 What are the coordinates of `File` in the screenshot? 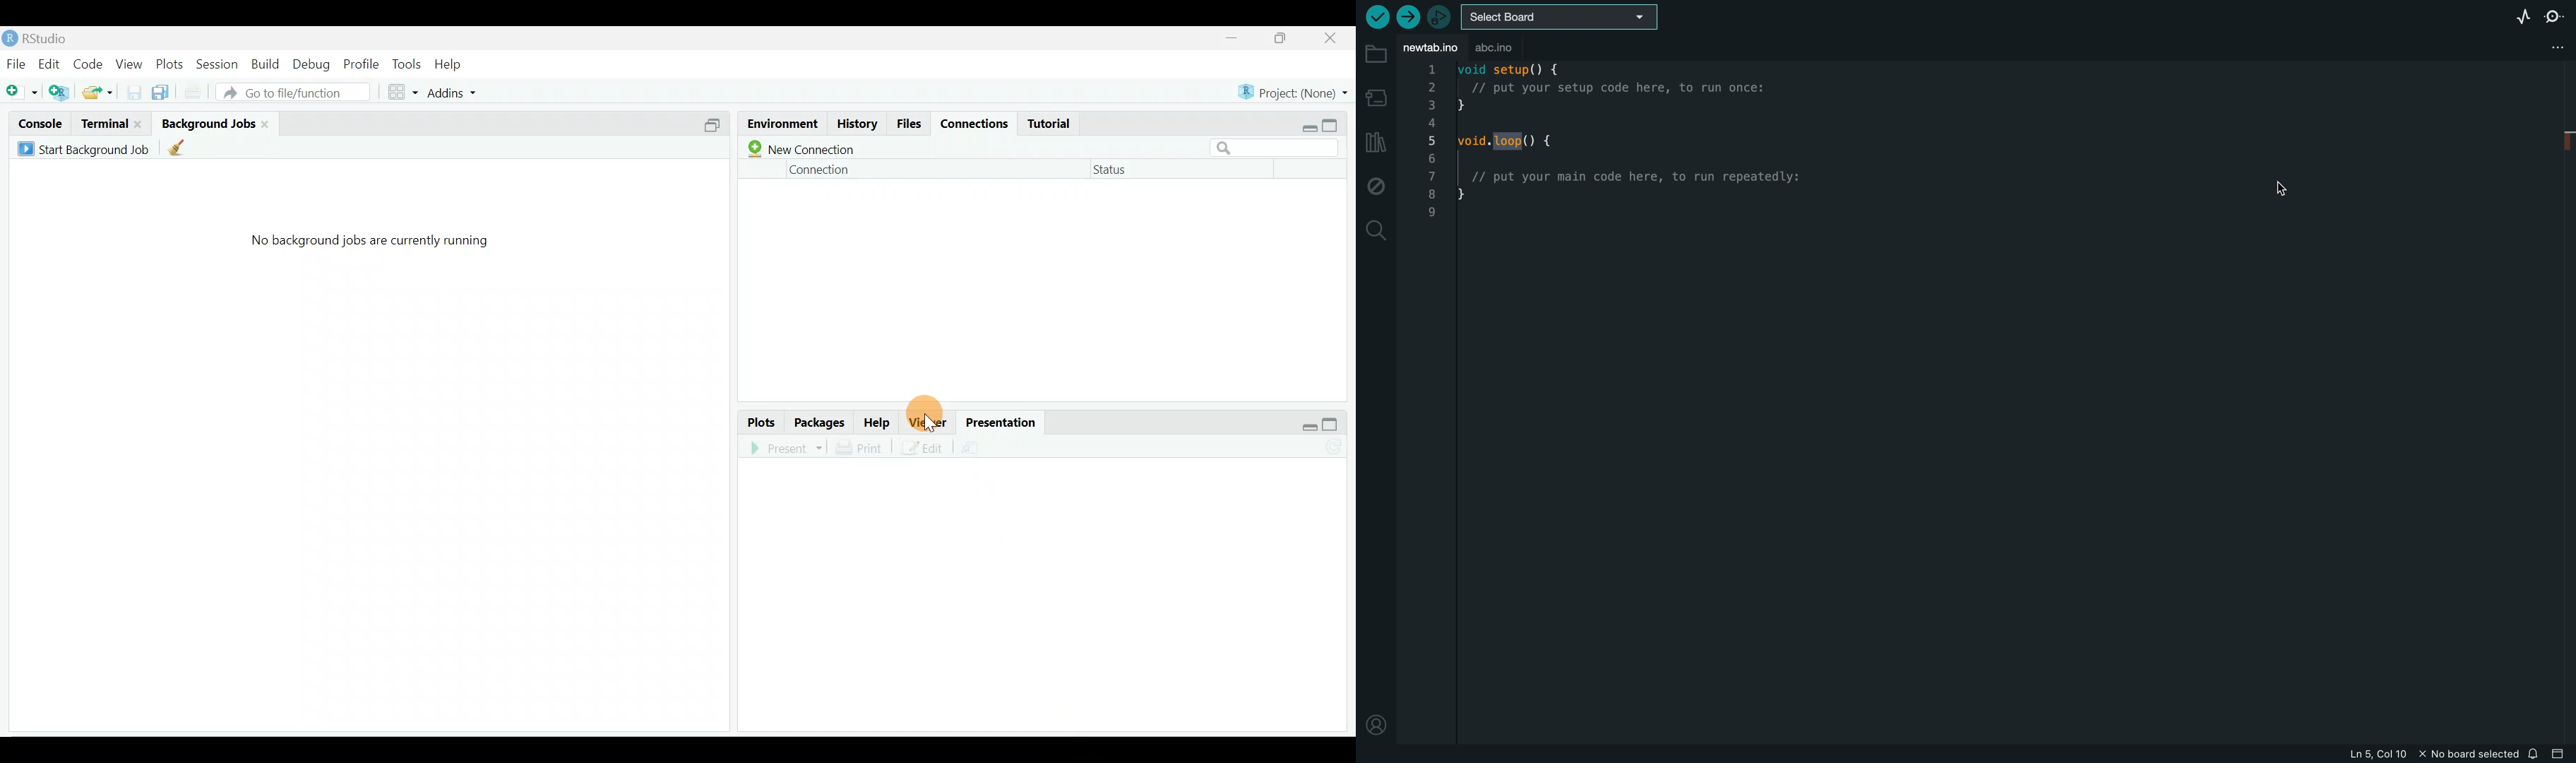 It's located at (16, 63).